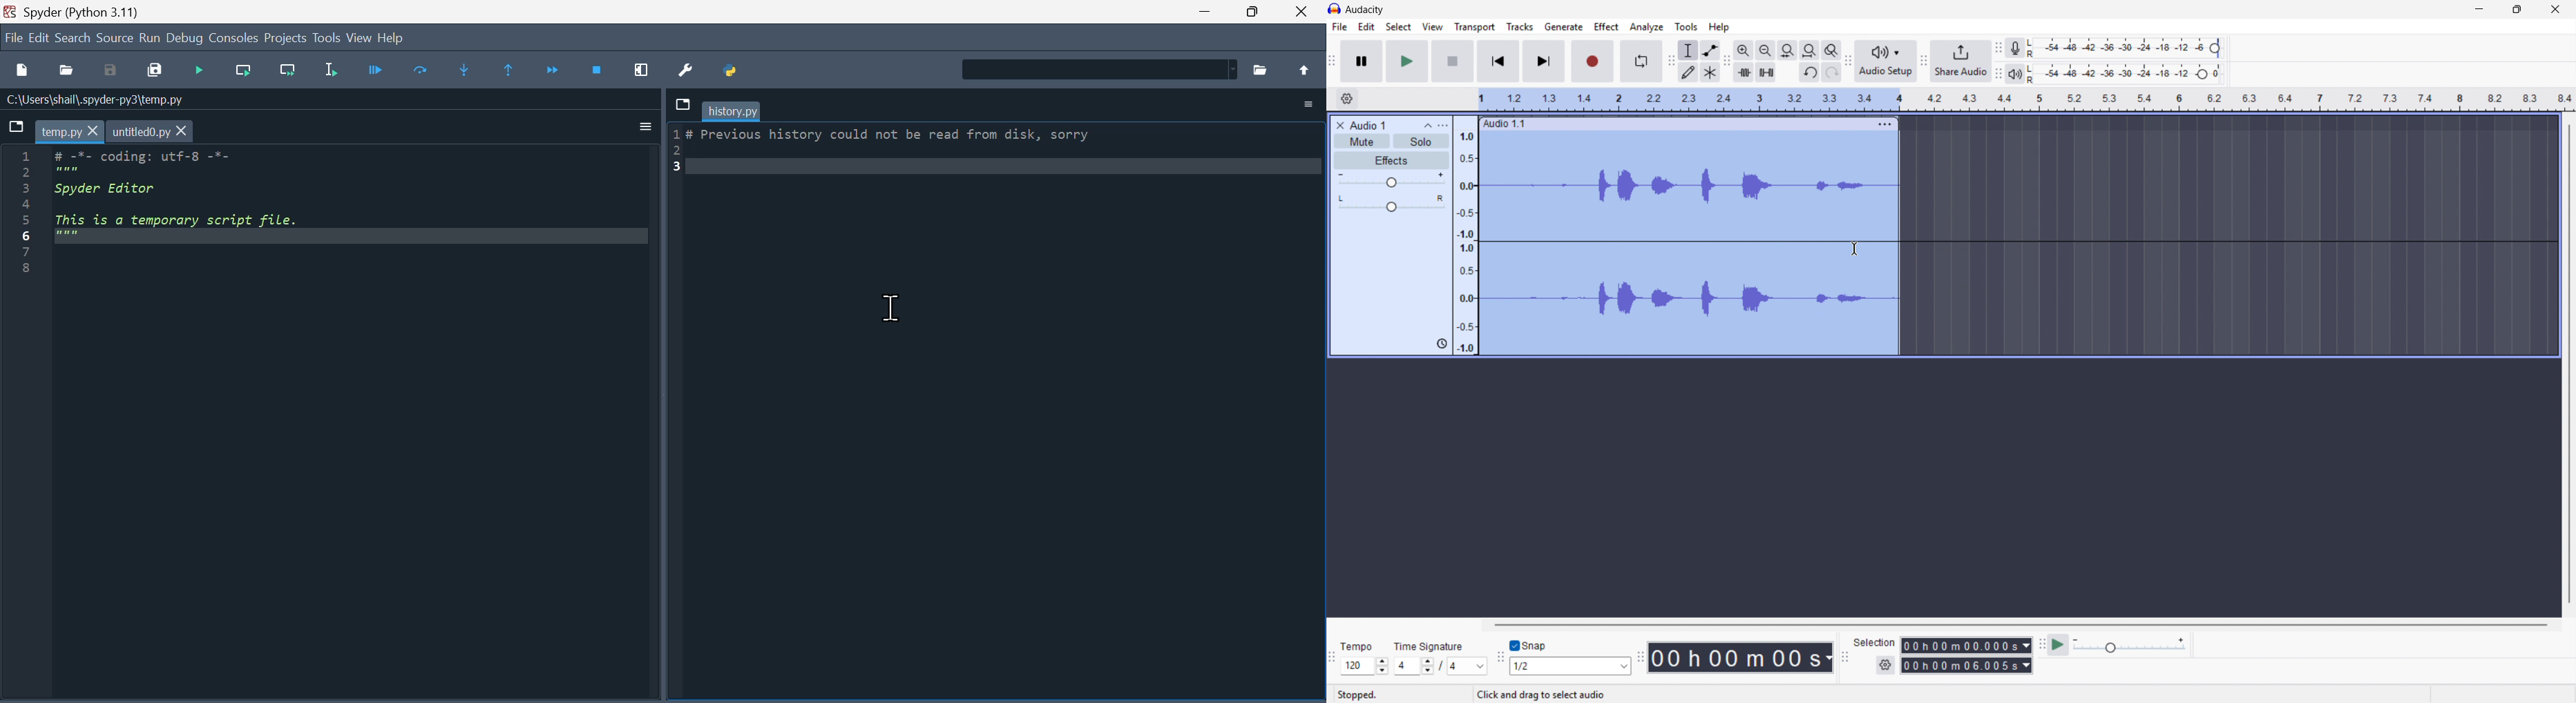  Describe the element at coordinates (327, 37) in the screenshot. I see `Tools` at that location.